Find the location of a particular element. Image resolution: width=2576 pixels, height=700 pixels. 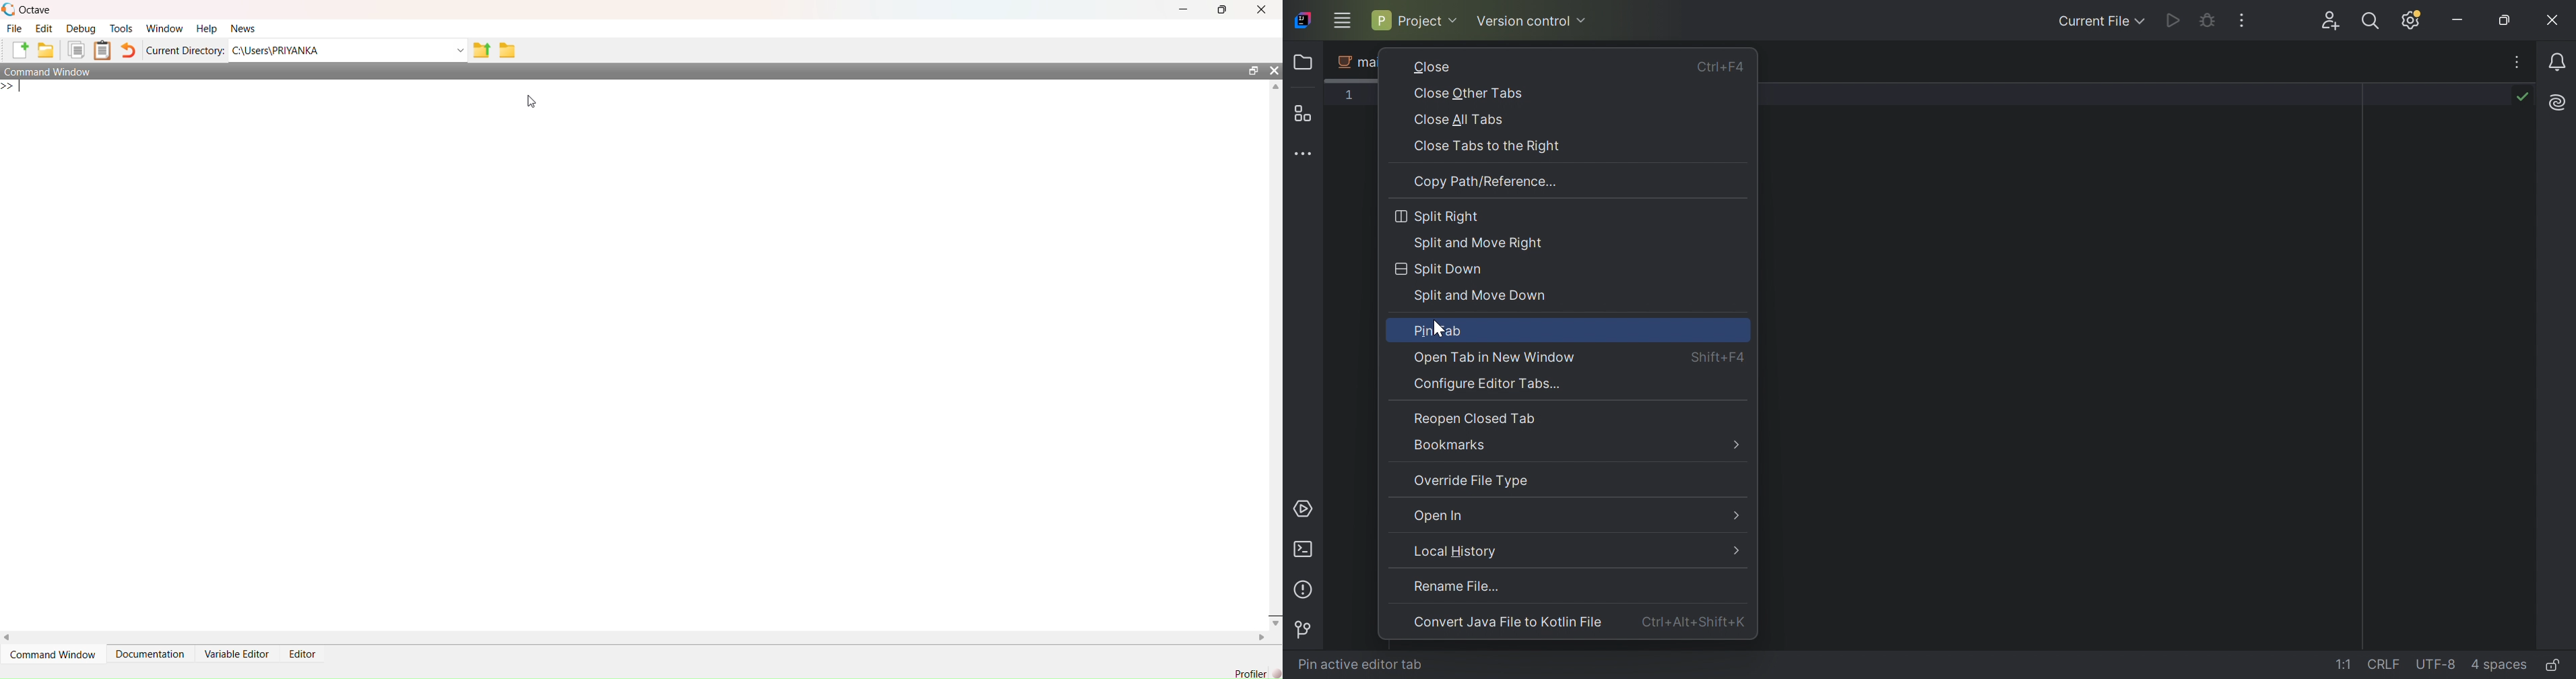

Ctrl+Alt+Shift+K is located at coordinates (1693, 622).